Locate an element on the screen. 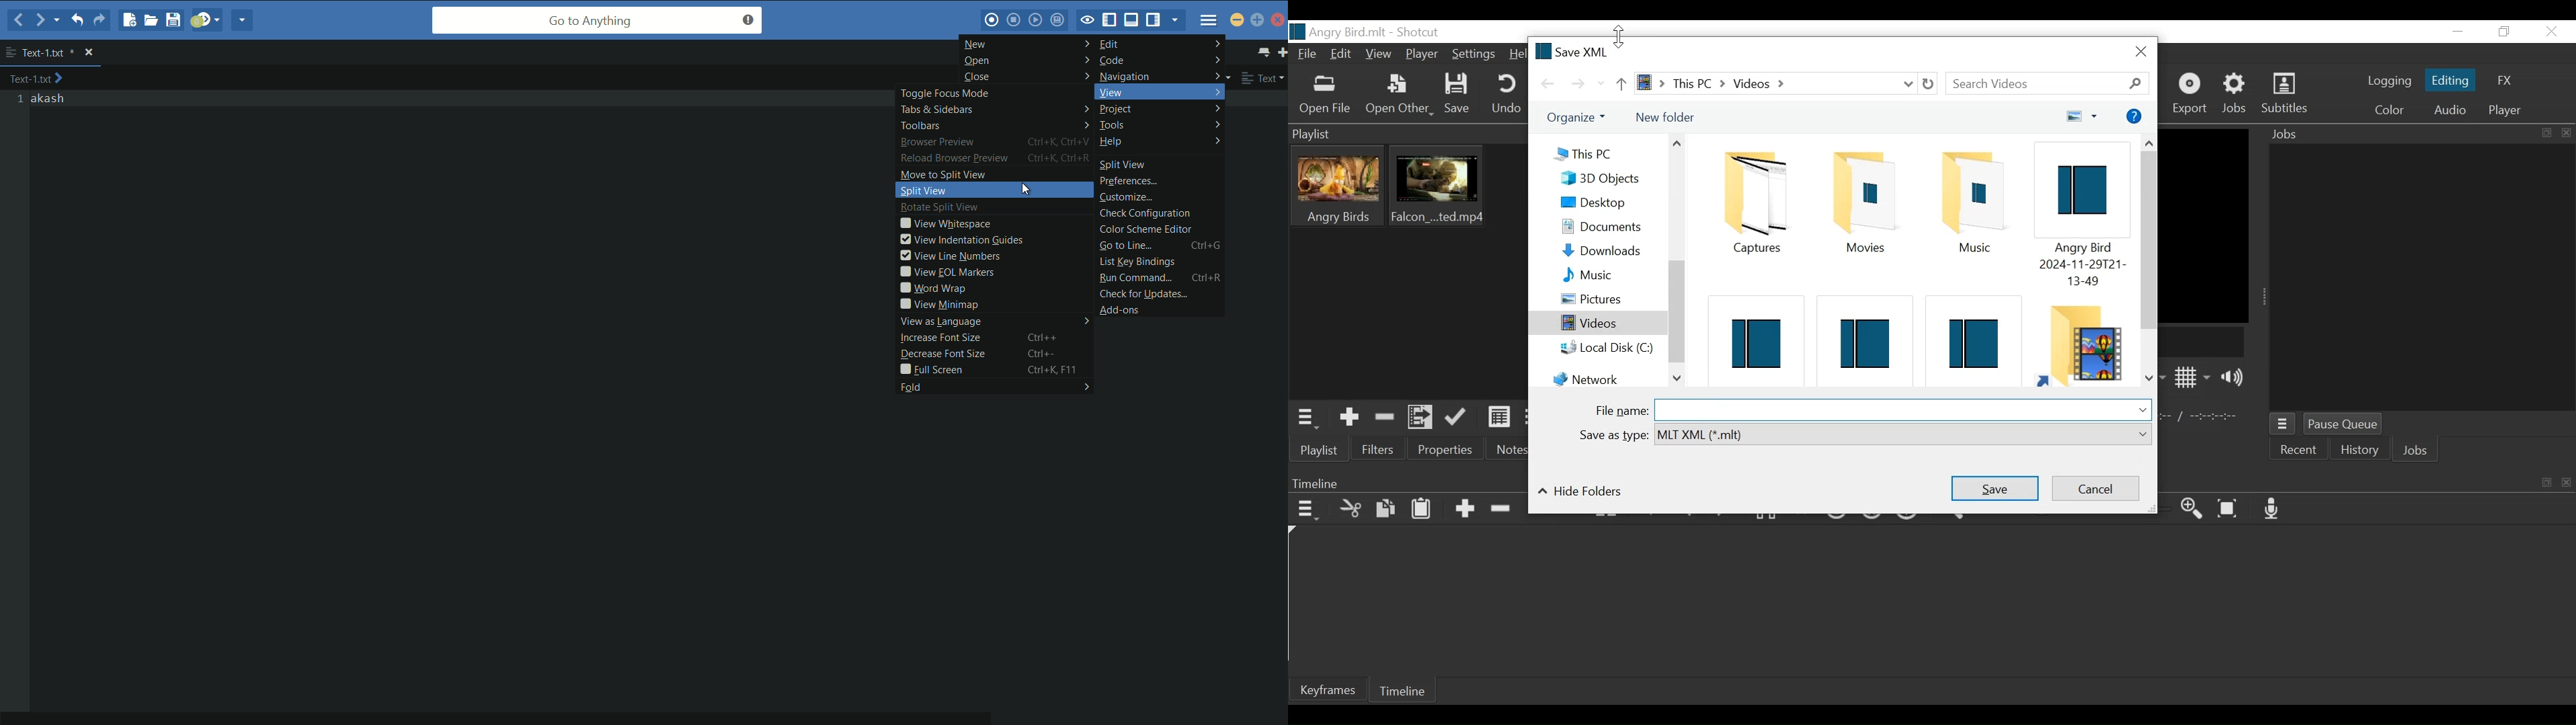 The height and width of the screenshot is (728, 2576). Paste is located at coordinates (1423, 509).